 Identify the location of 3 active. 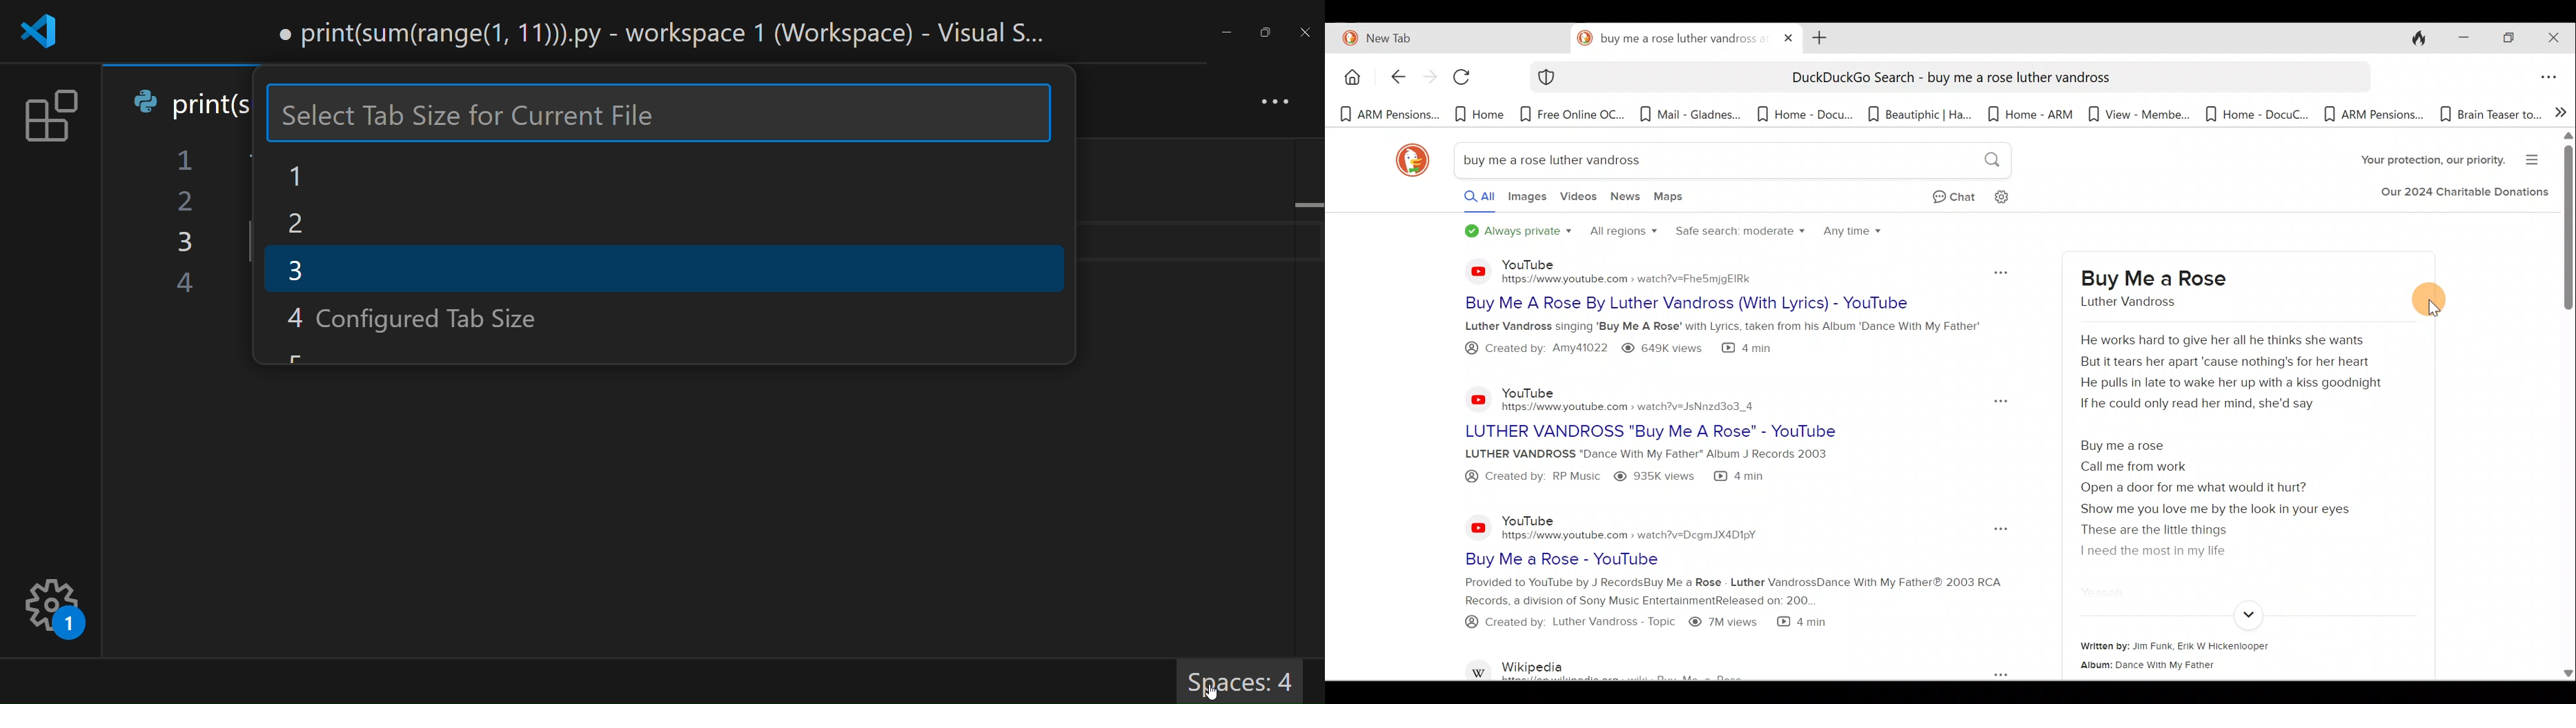
(518, 268).